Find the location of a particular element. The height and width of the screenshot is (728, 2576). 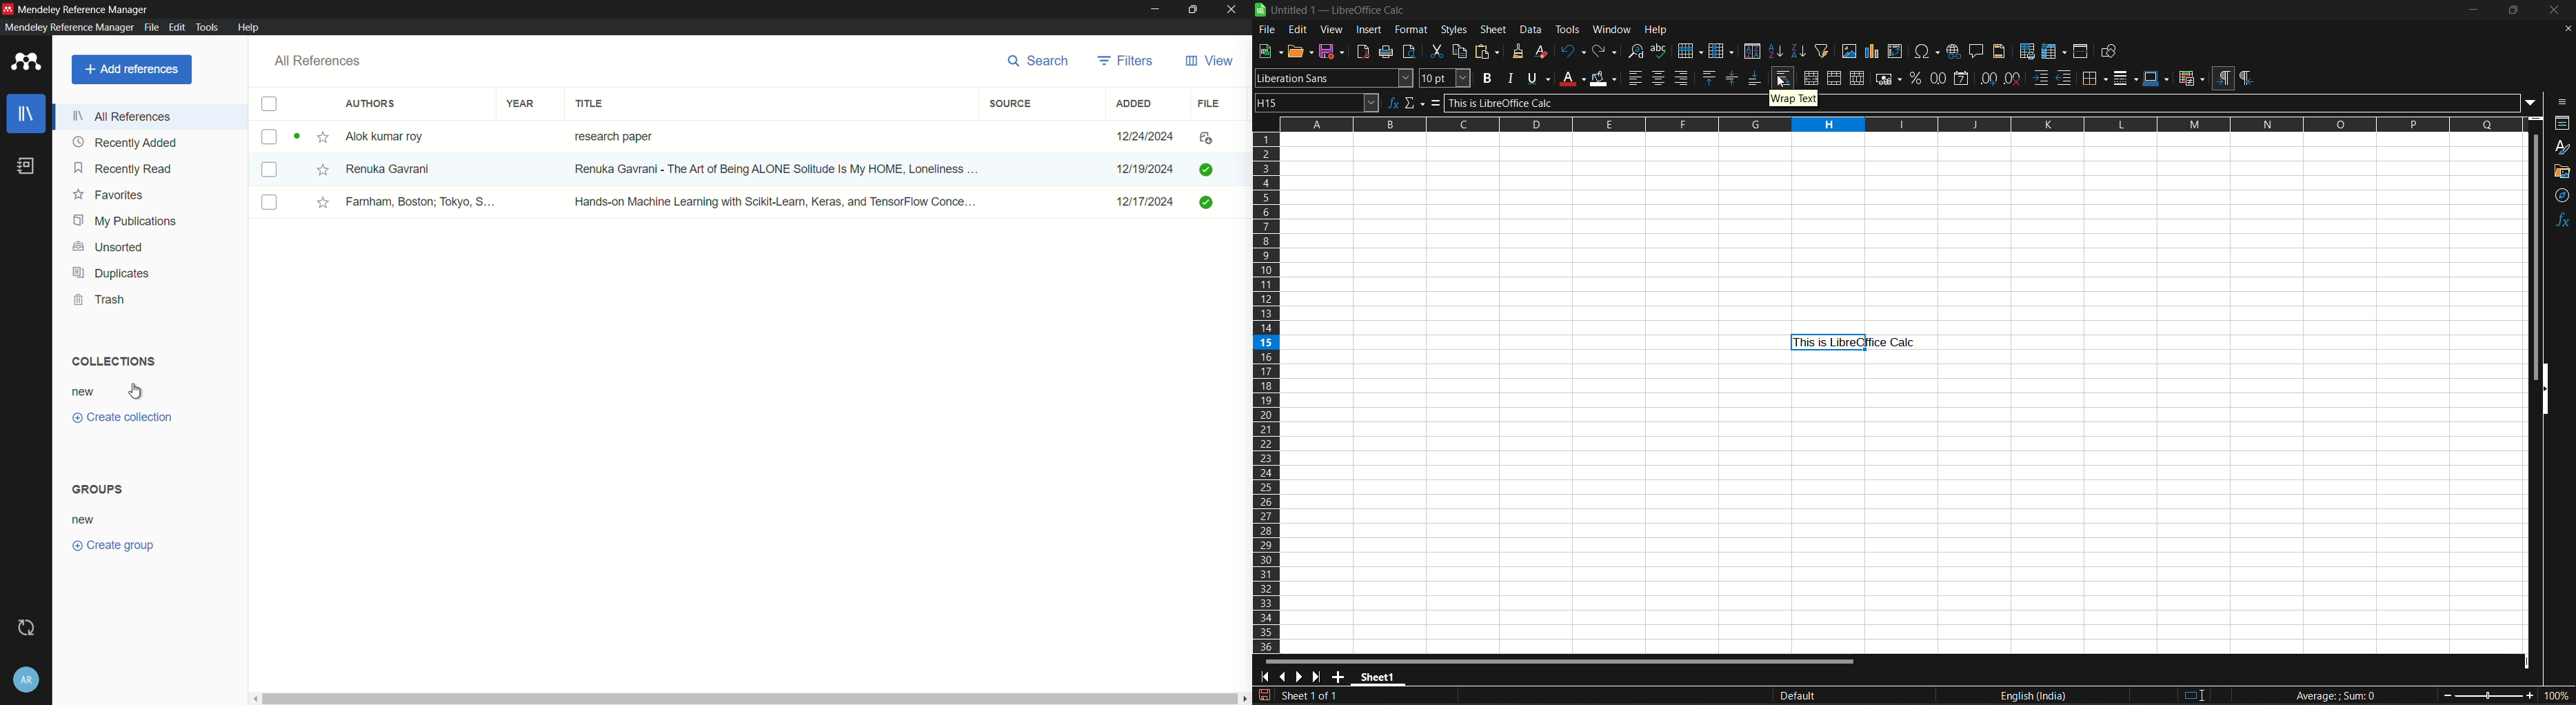

sort descending is located at coordinates (1800, 50).